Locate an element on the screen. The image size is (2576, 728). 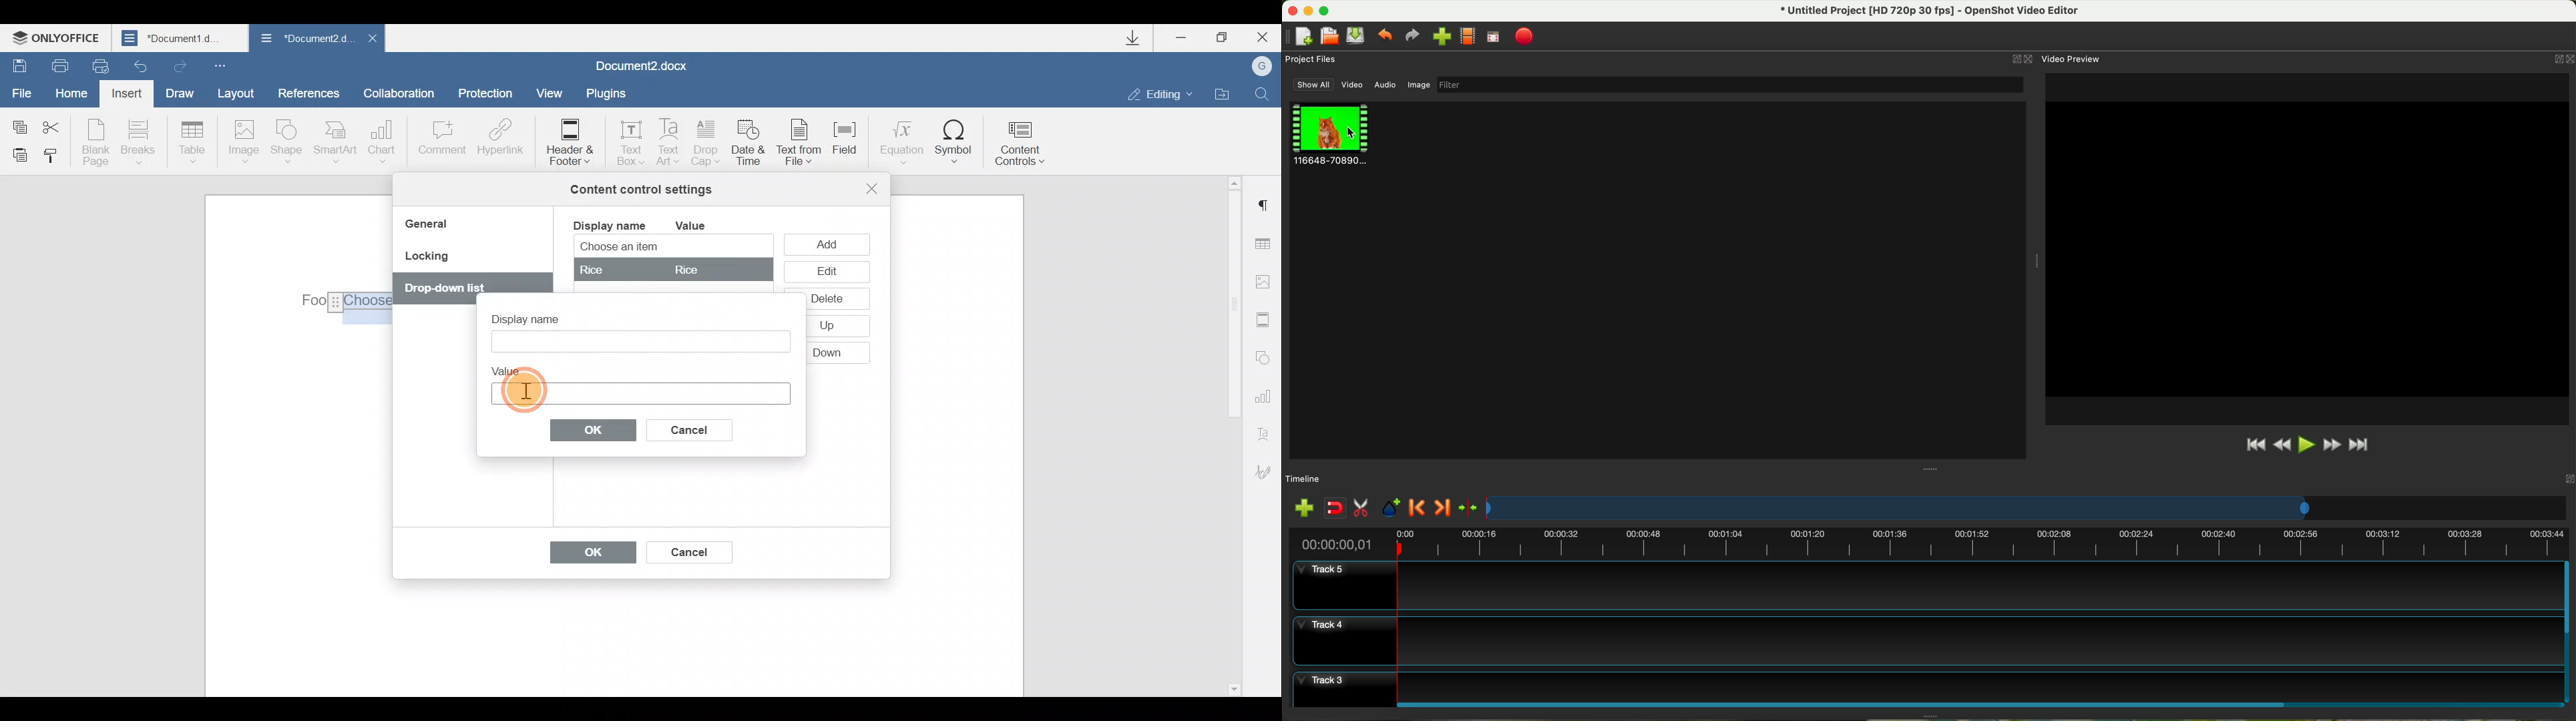
workspace is located at coordinates (2308, 249).